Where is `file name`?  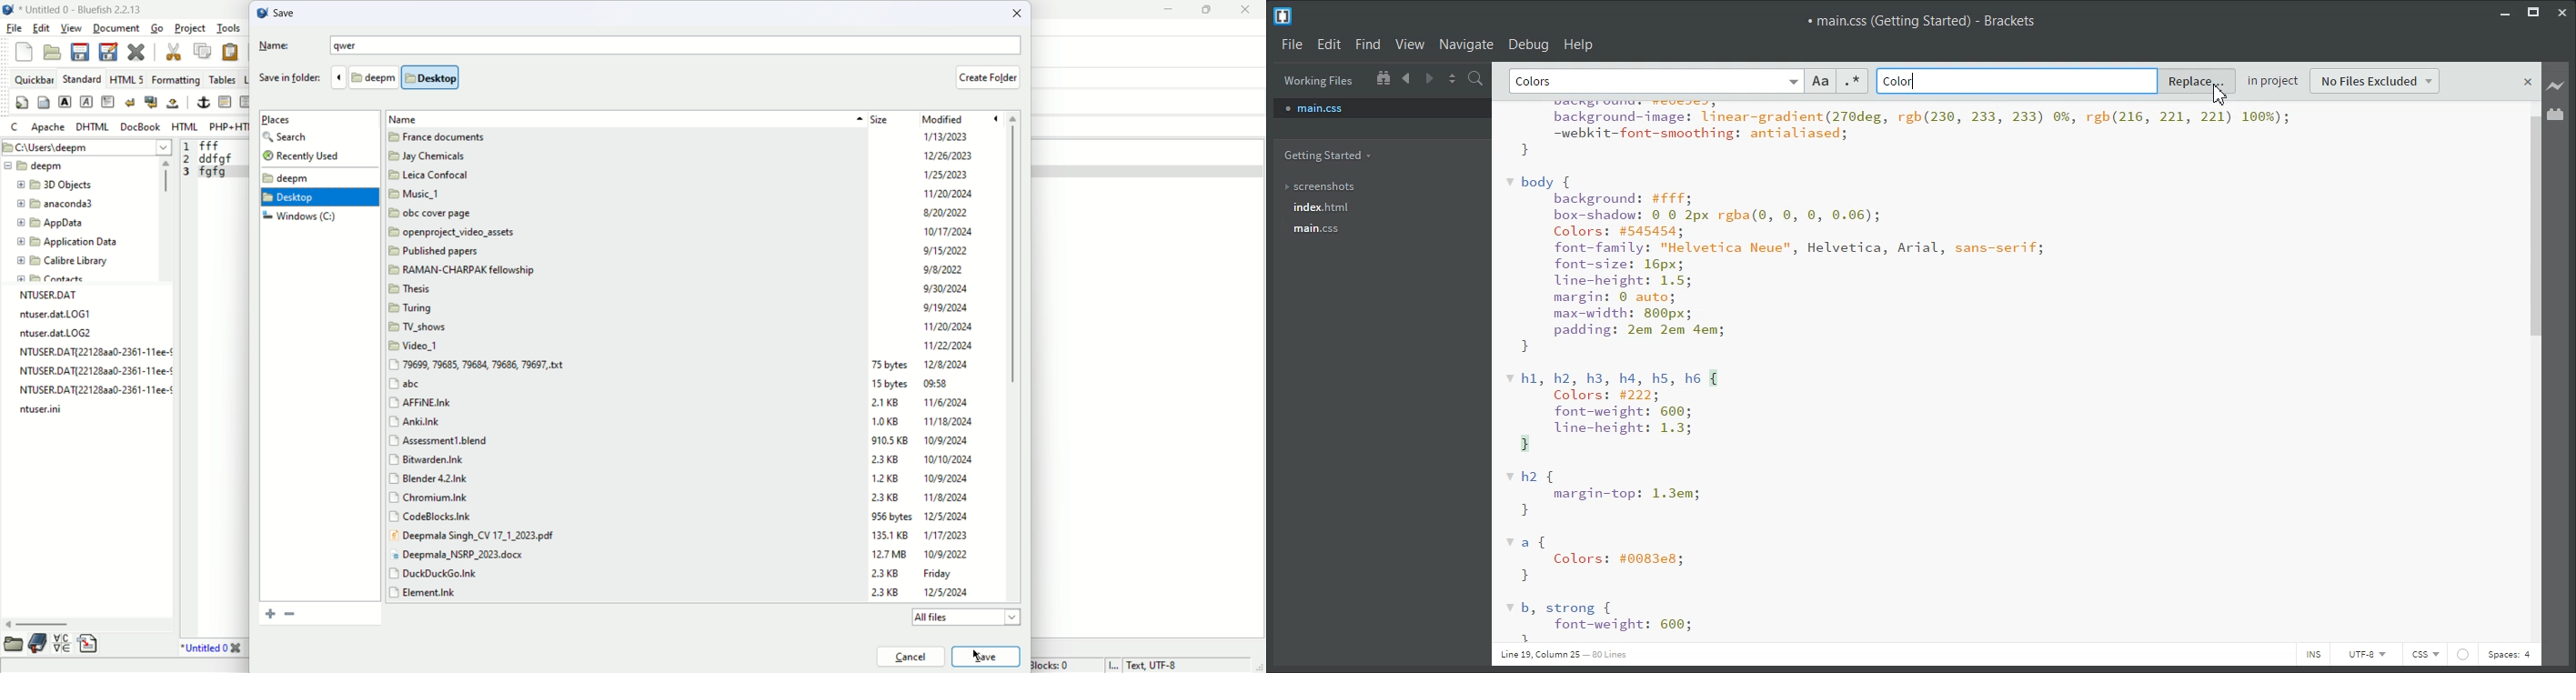 file name is located at coordinates (38, 413).